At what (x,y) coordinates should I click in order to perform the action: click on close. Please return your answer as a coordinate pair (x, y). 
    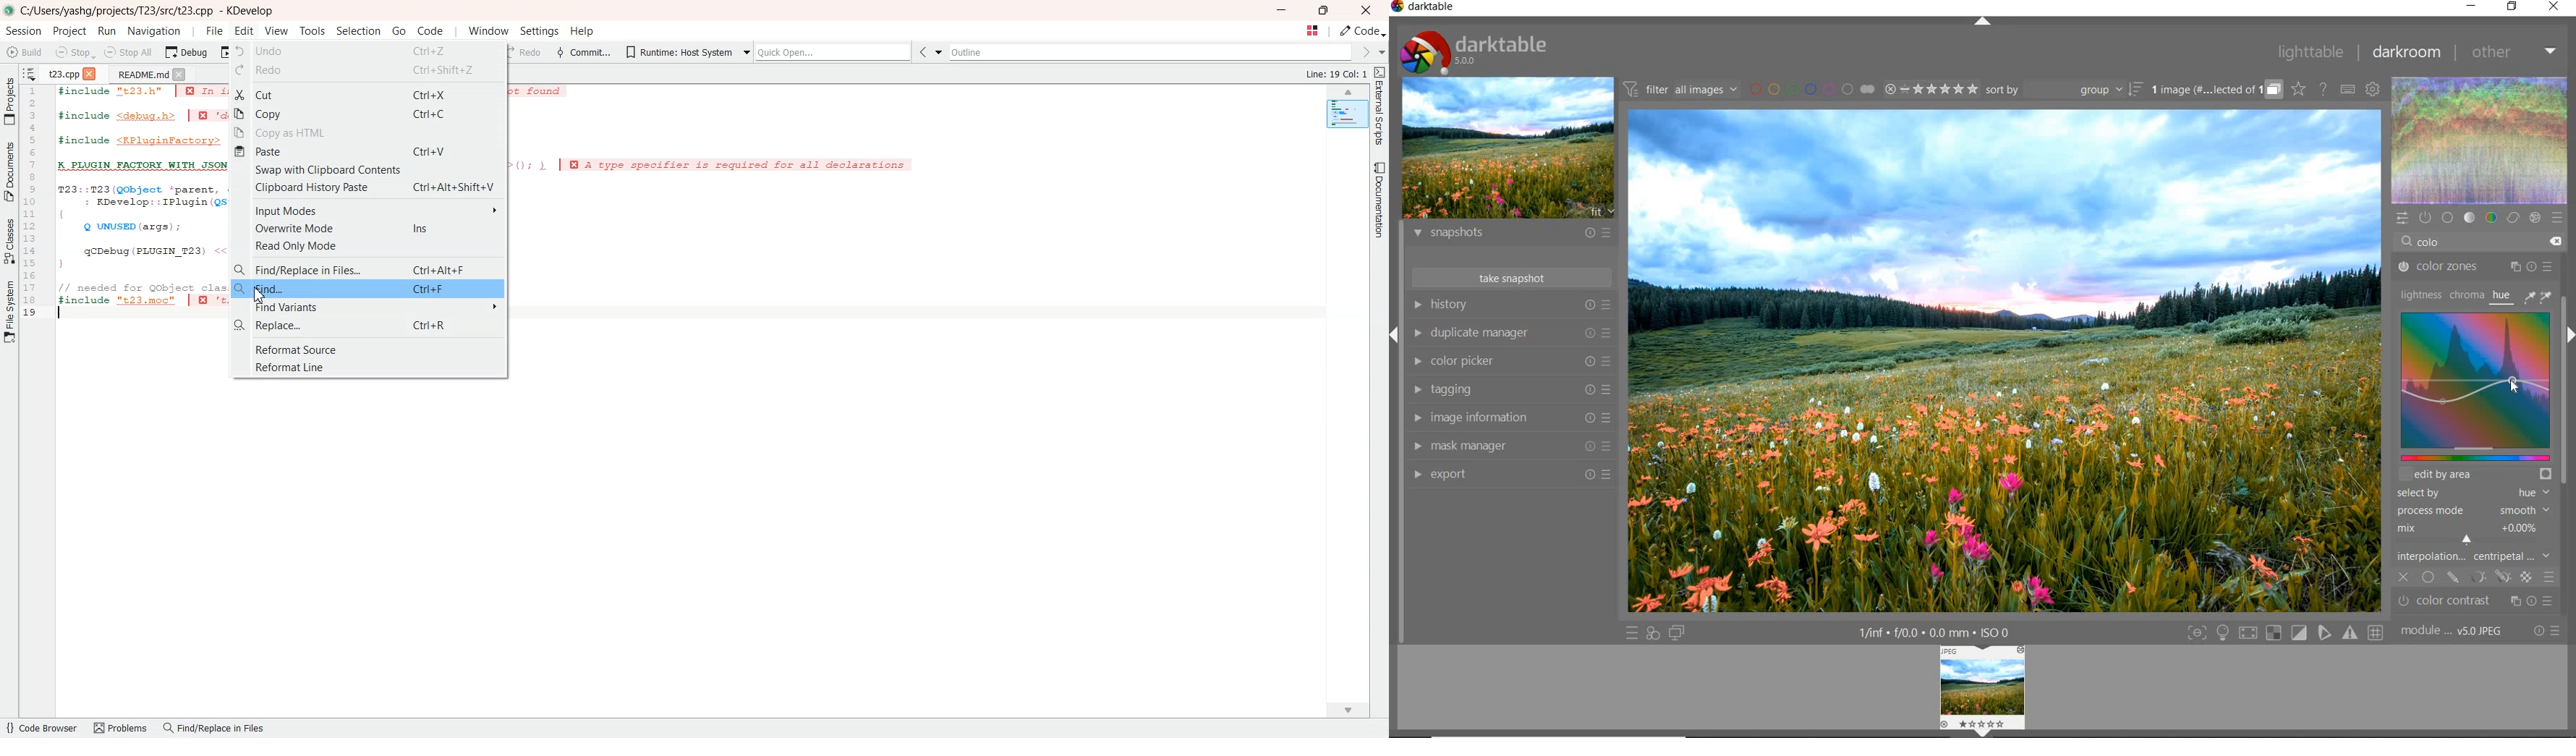
    Looking at the image, I should click on (2555, 6).